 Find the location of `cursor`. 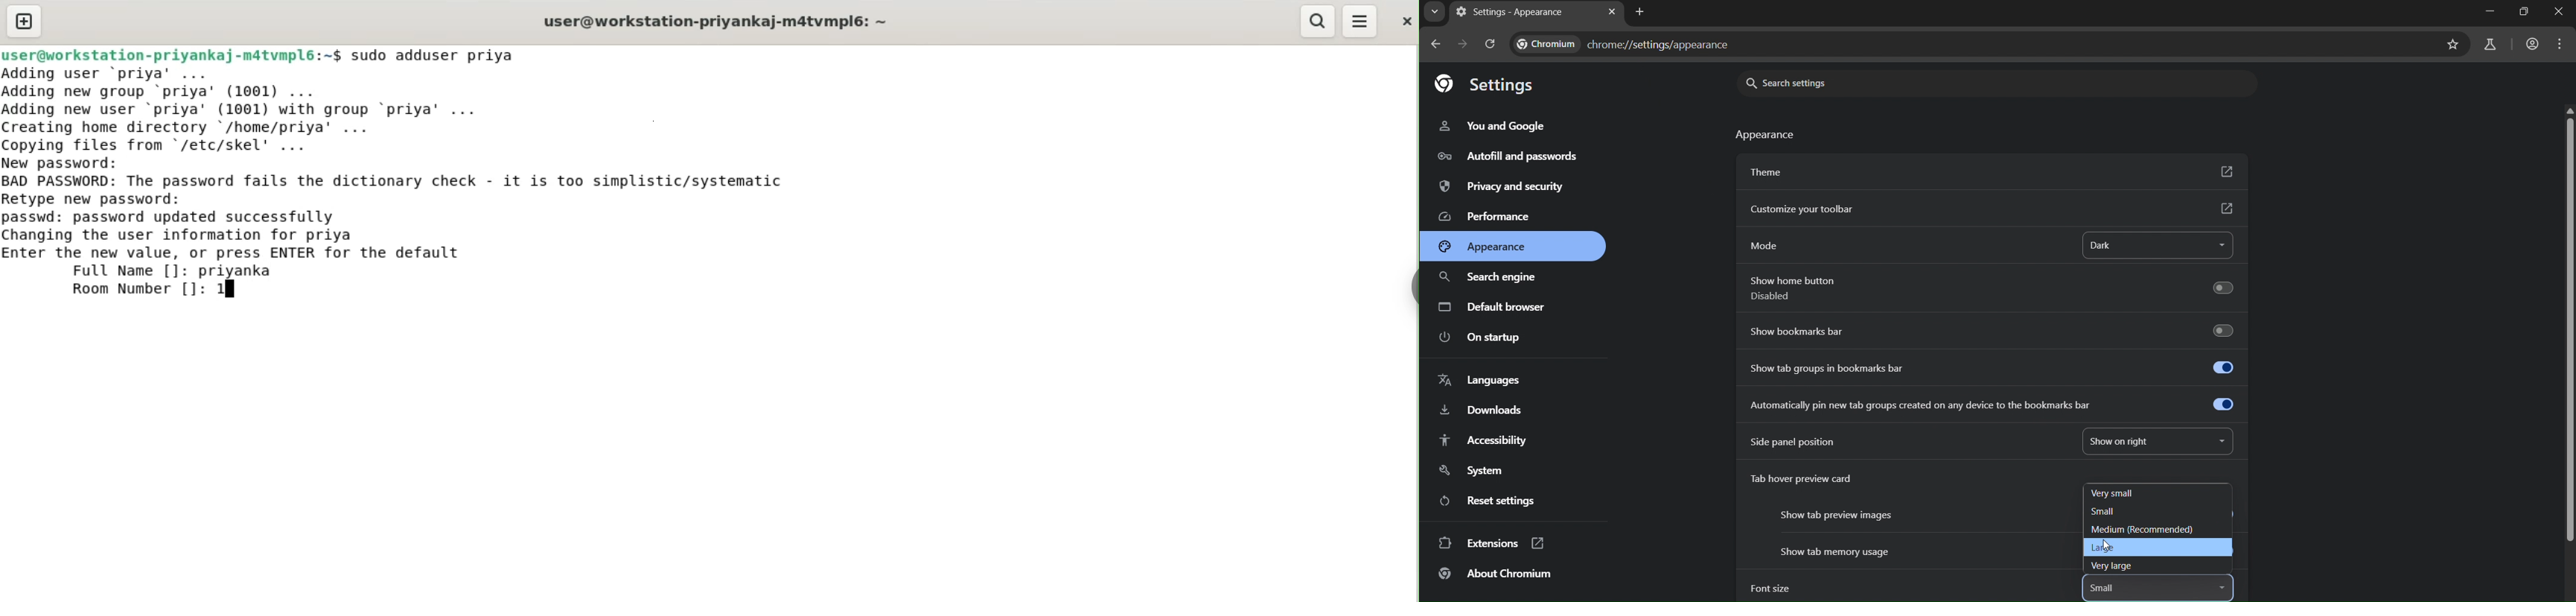

cursor is located at coordinates (2110, 543).